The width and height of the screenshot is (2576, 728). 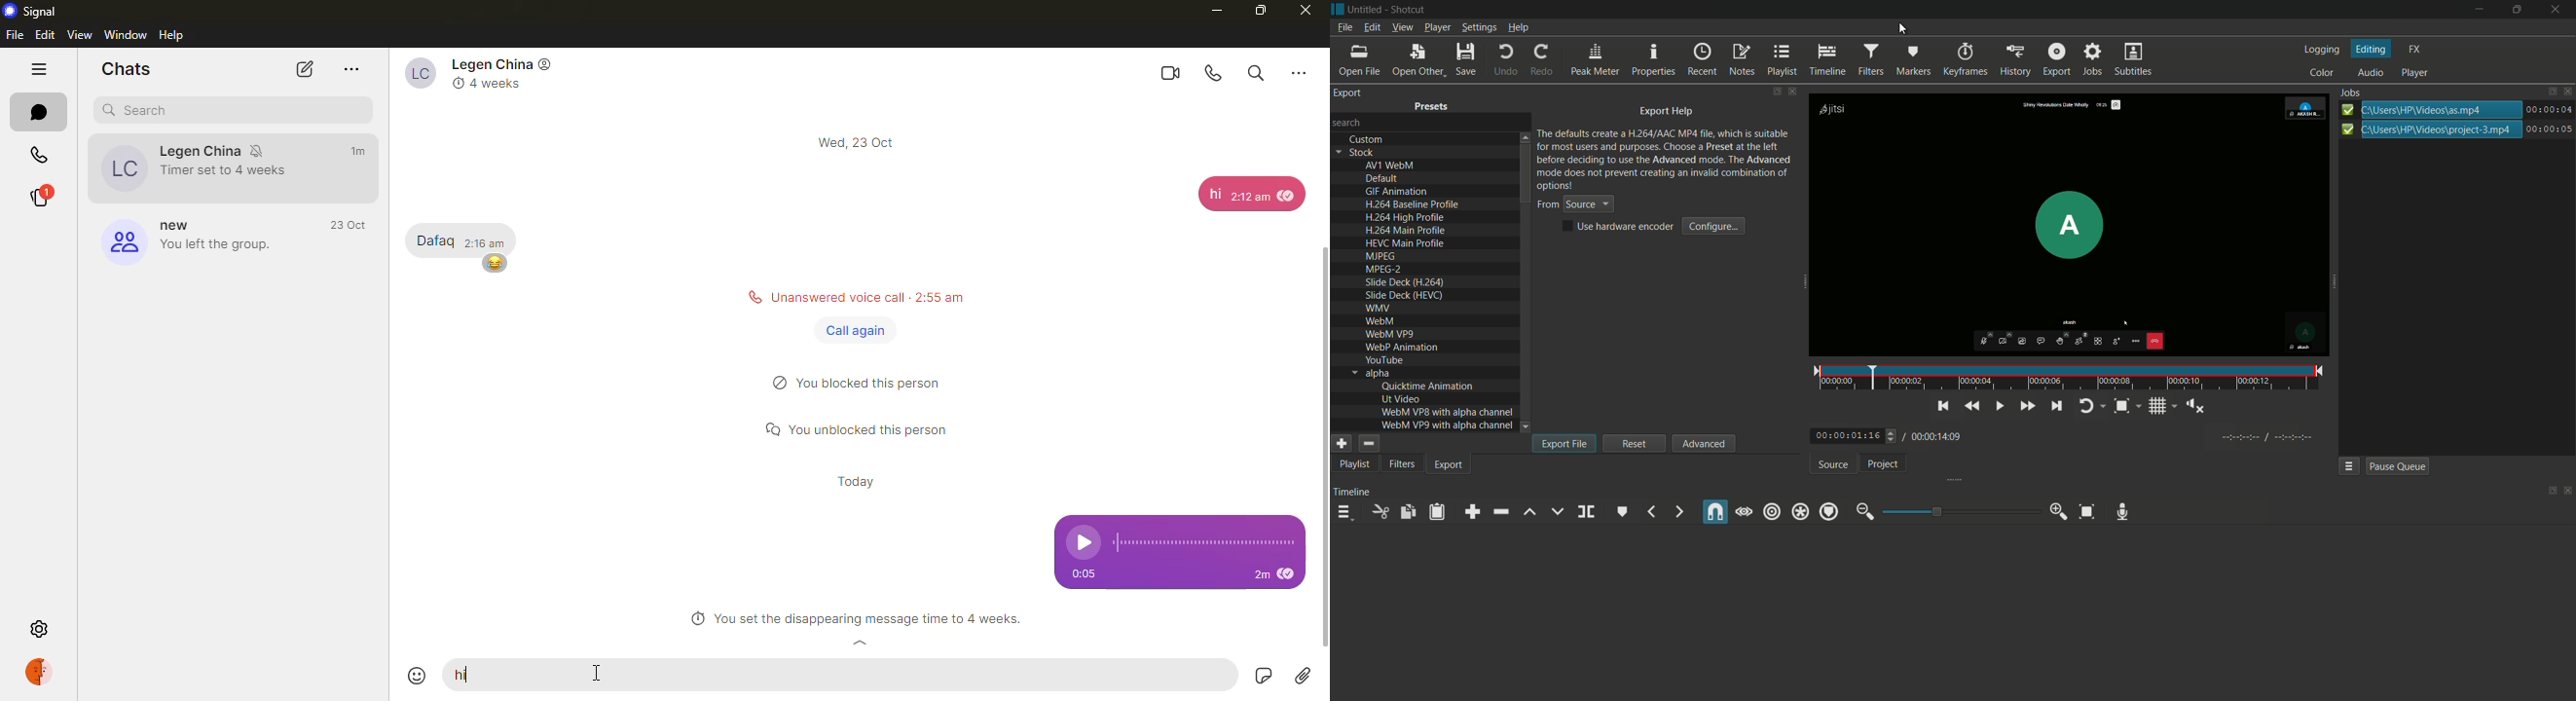 What do you see at coordinates (2087, 511) in the screenshot?
I see `zoom timeline to fit` at bounding box center [2087, 511].